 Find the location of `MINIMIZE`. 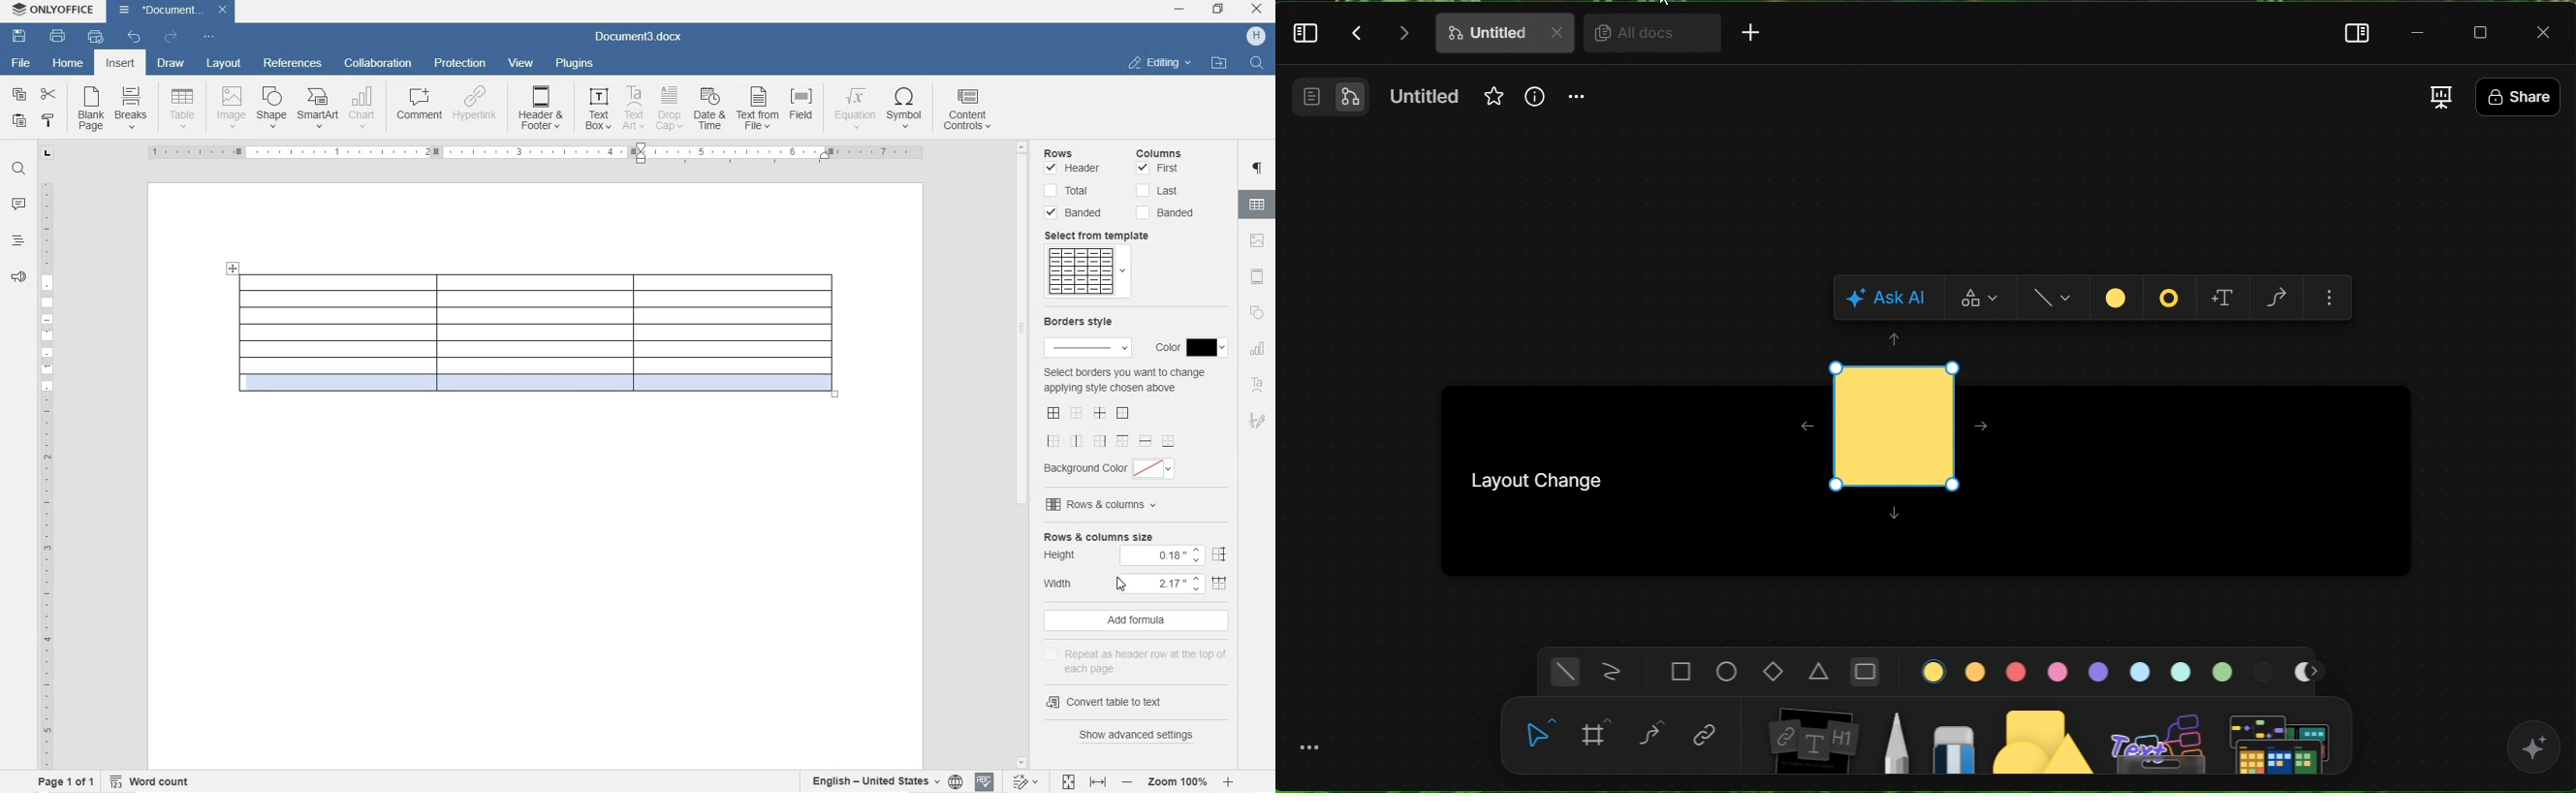

MINIMIZE is located at coordinates (1180, 9).